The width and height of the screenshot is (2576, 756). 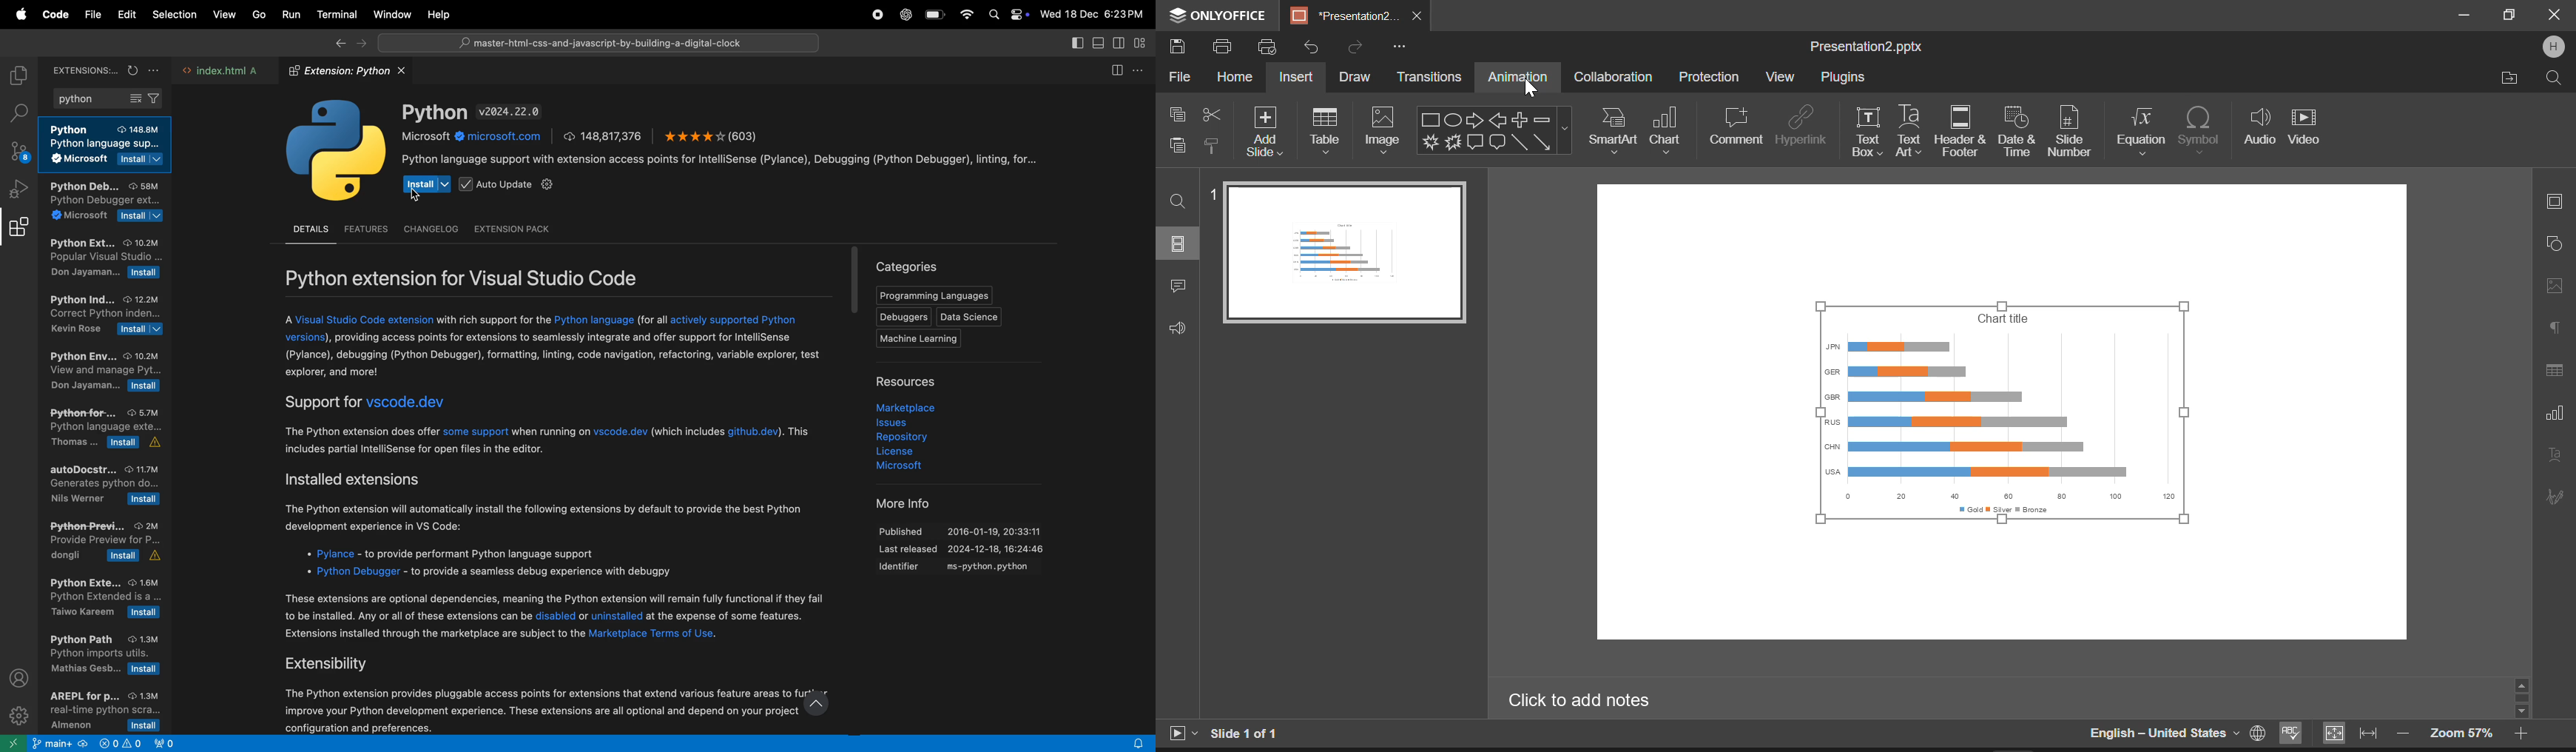 I want to click on starts, so click(x=710, y=135).